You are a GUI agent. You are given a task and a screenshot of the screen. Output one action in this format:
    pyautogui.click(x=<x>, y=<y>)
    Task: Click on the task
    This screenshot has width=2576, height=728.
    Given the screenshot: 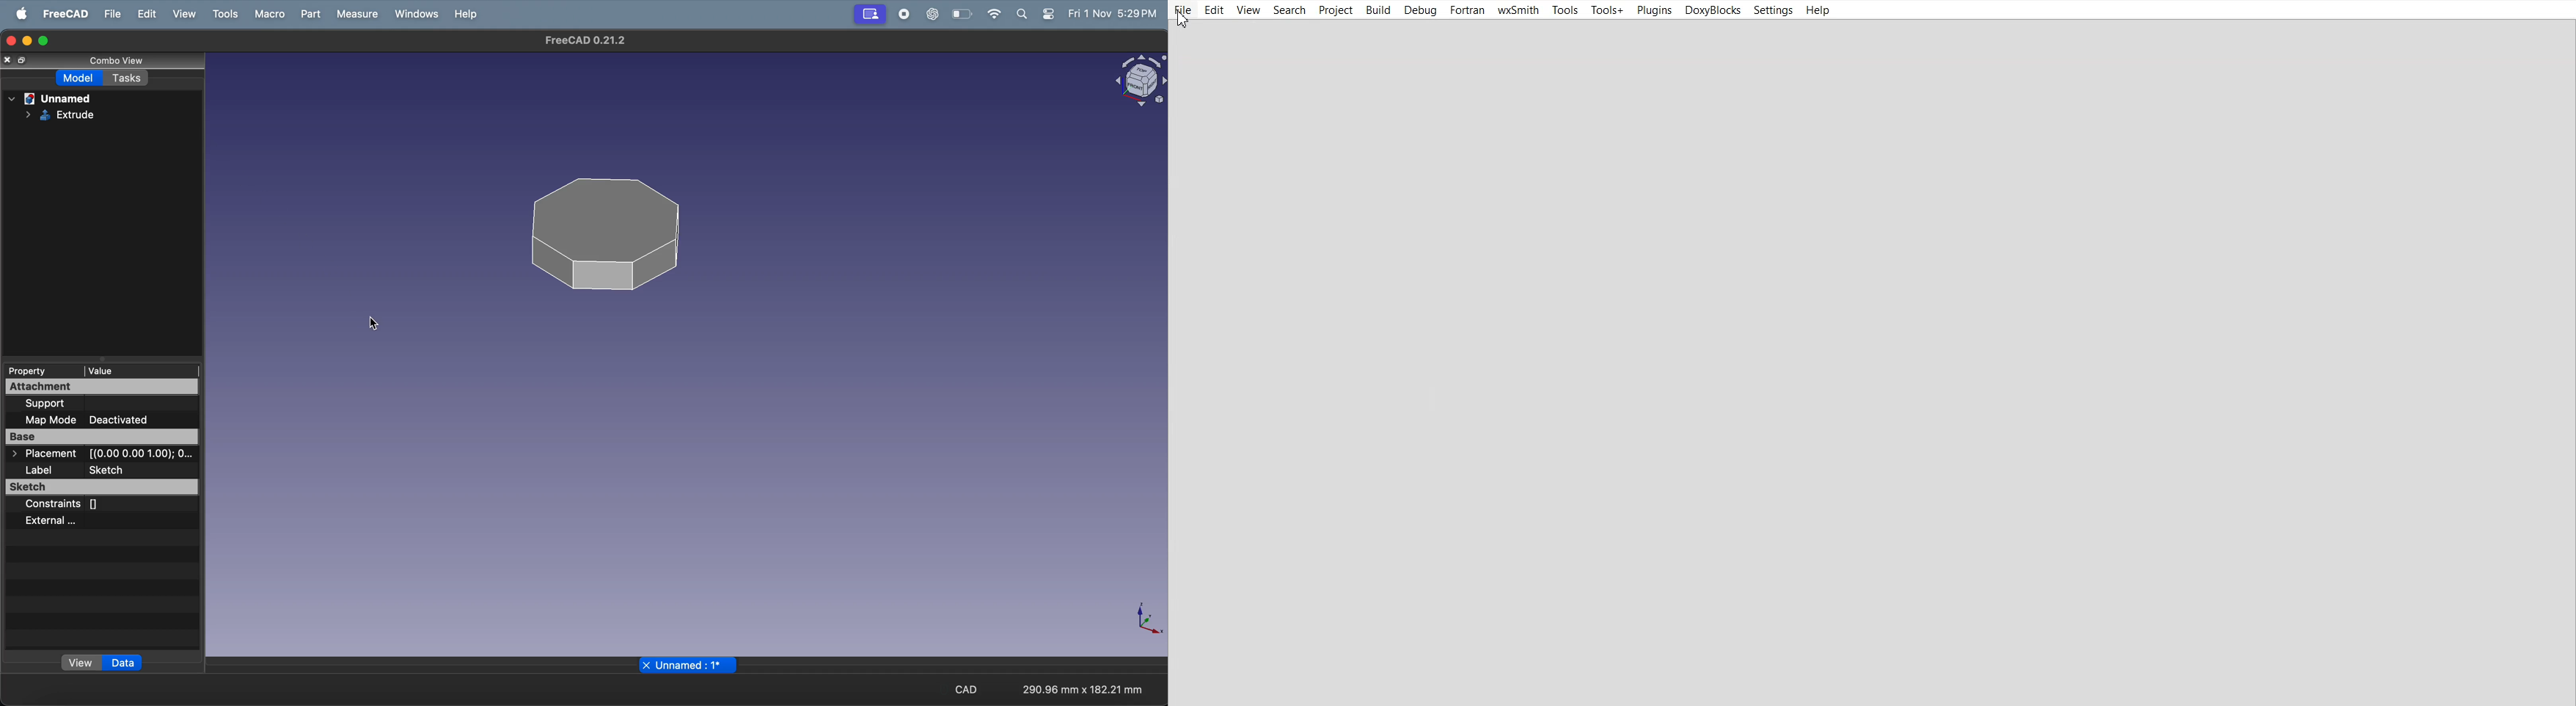 What is the action you would take?
    pyautogui.click(x=128, y=79)
    